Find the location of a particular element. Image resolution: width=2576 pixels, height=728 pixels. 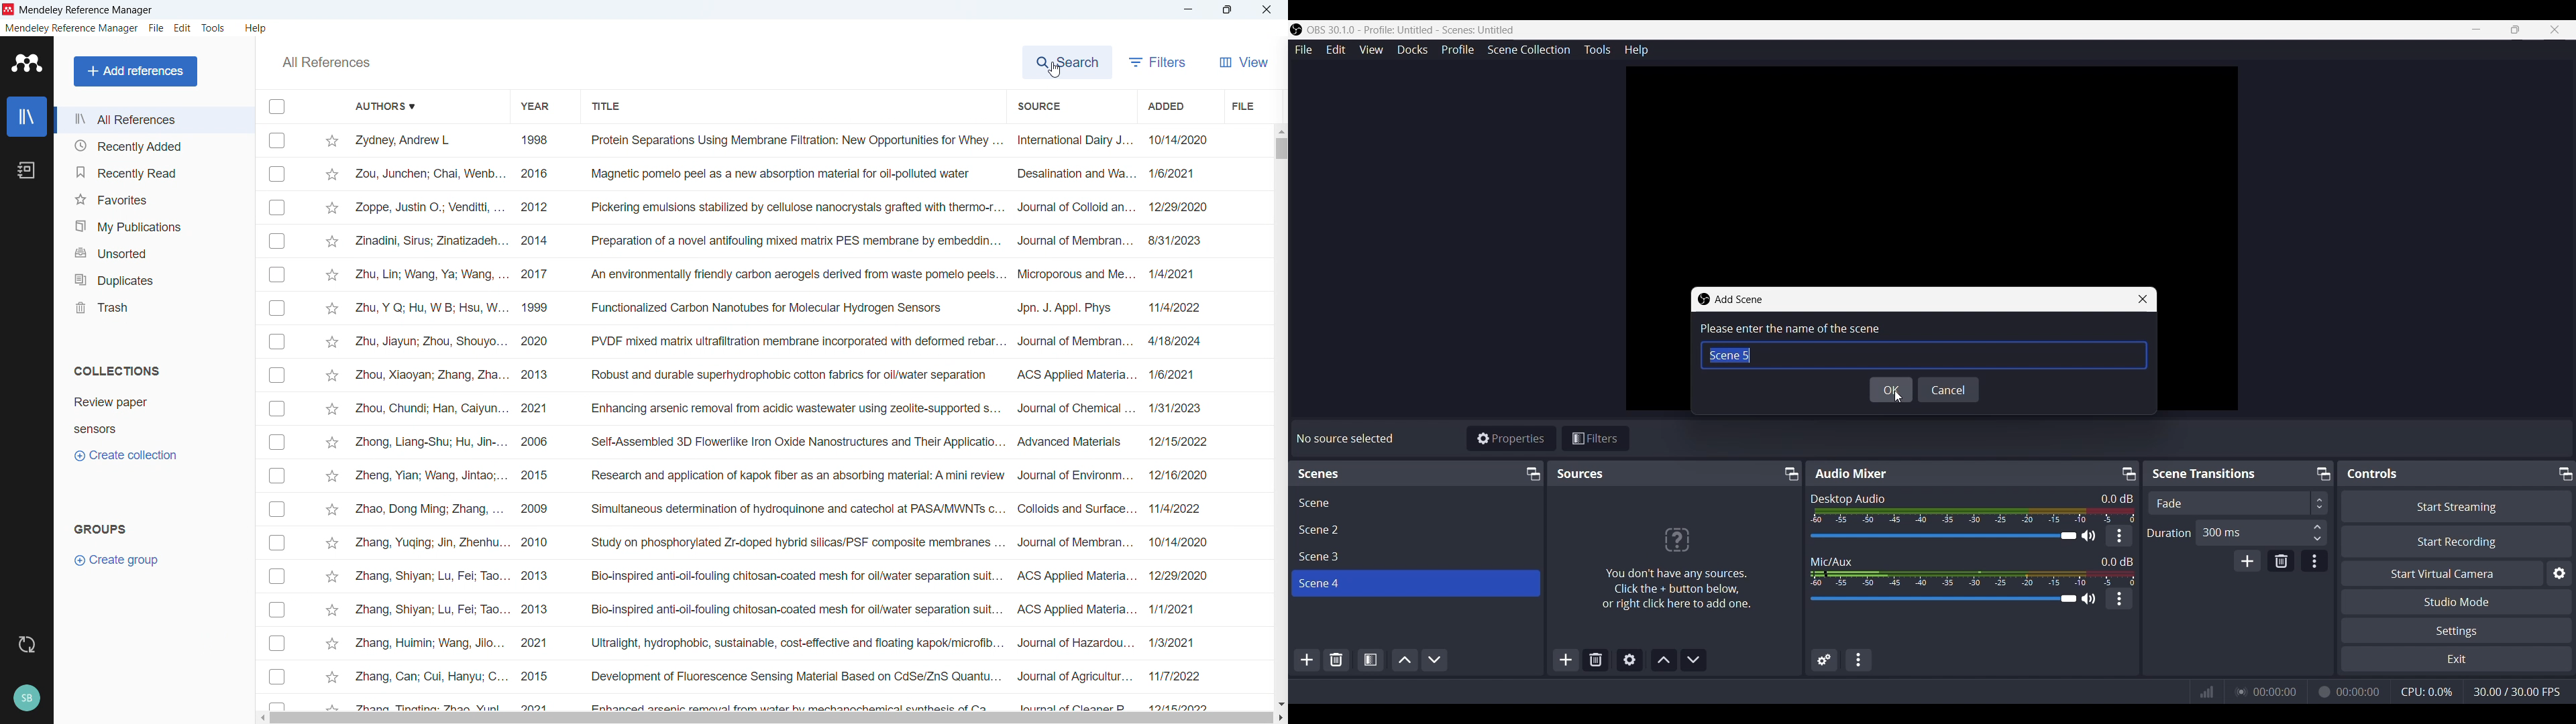

Minimize is located at coordinates (1533, 474).